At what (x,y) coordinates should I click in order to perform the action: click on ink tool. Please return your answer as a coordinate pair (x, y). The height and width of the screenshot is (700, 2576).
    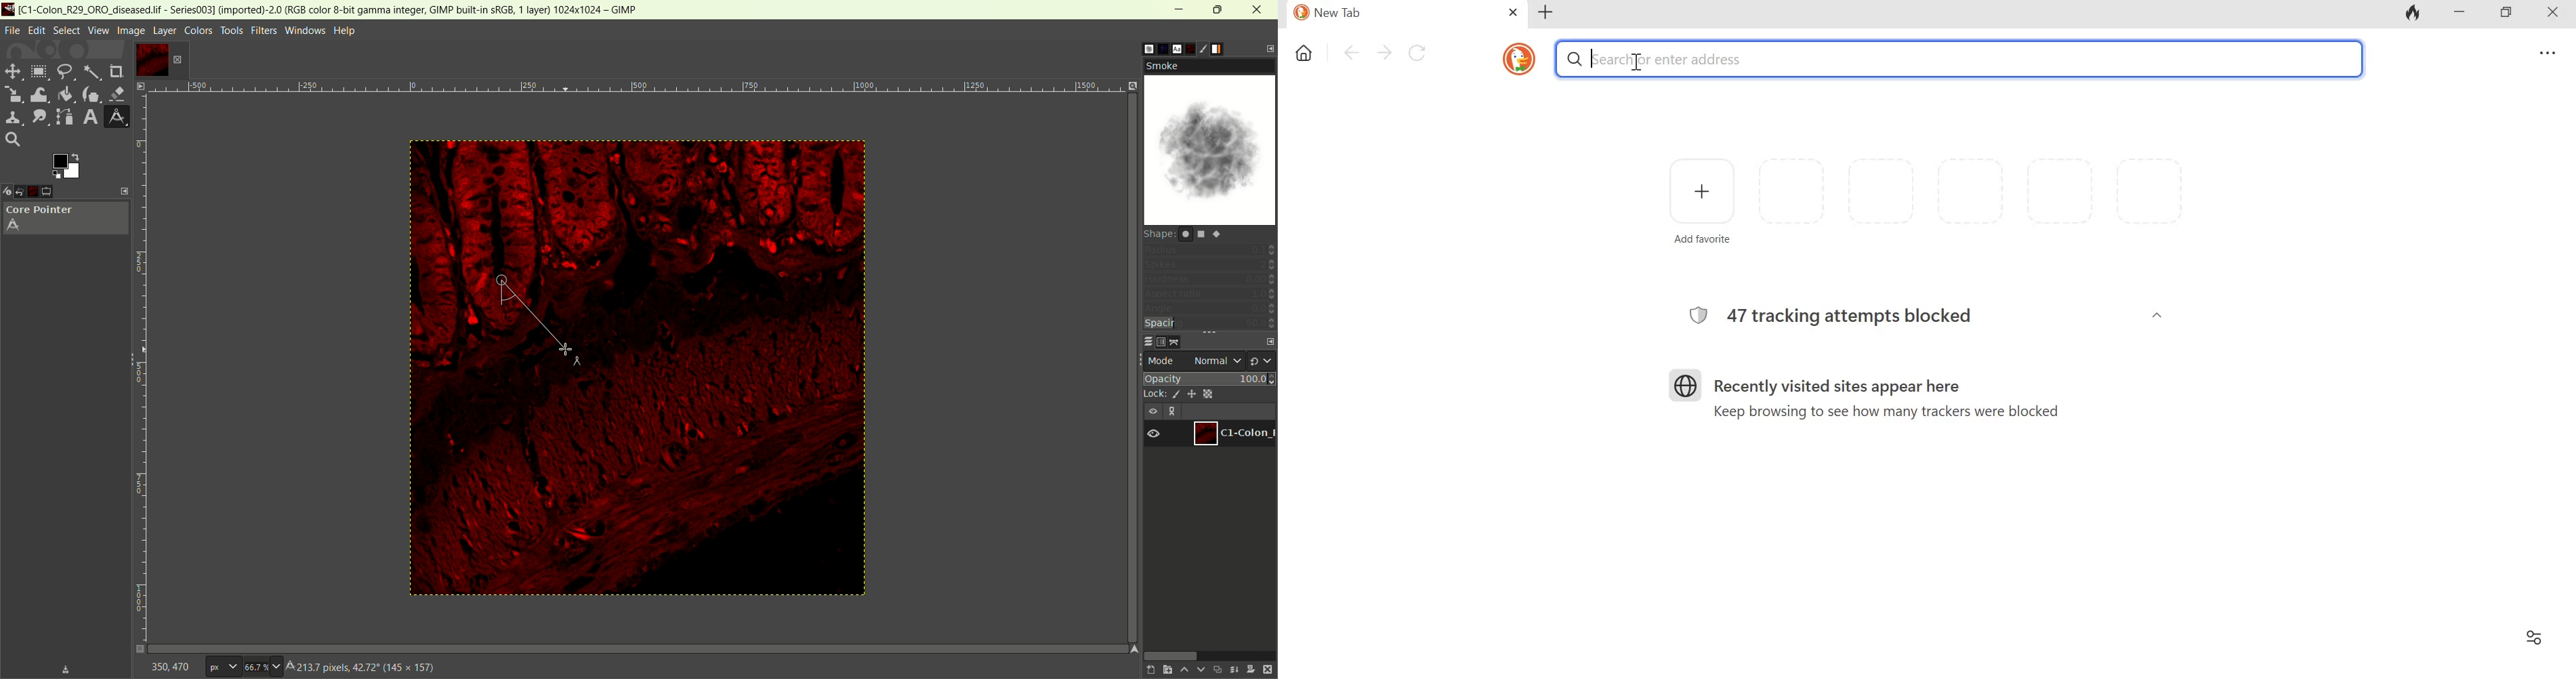
    Looking at the image, I should click on (91, 94).